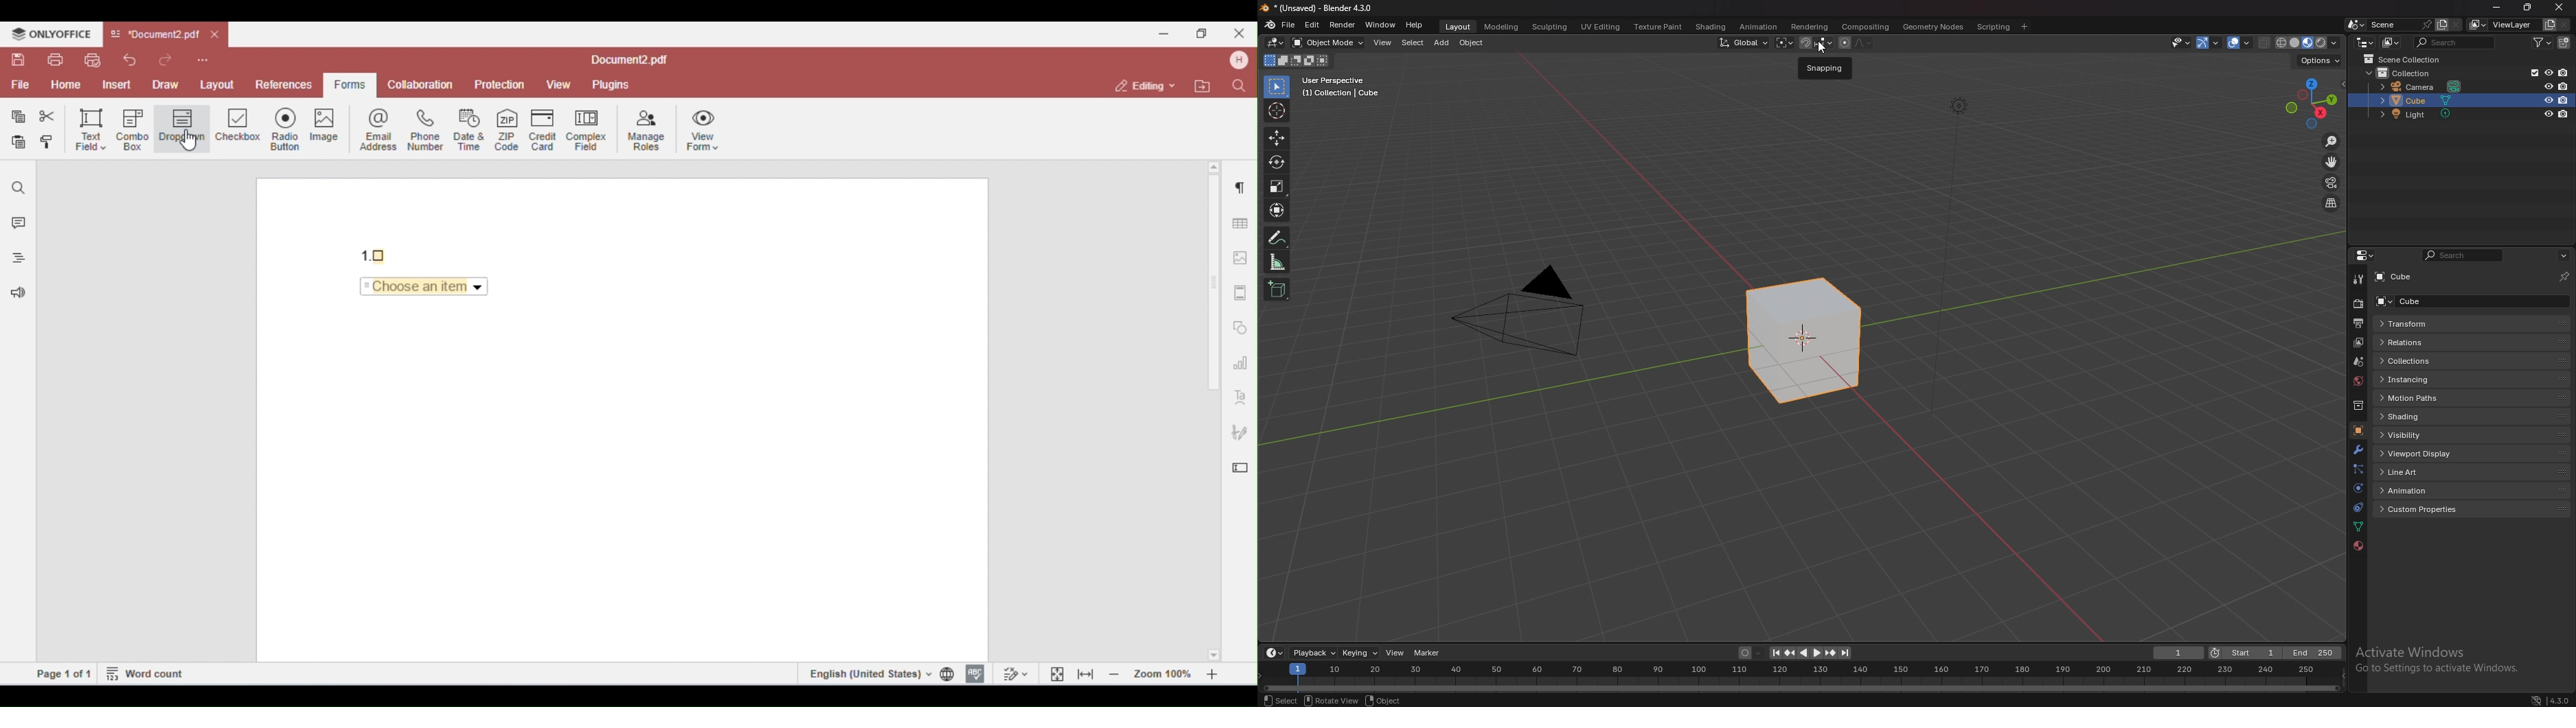  What do you see at coordinates (2424, 490) in the screenshot?
I see `animation` at bounding box center [2424, 490].